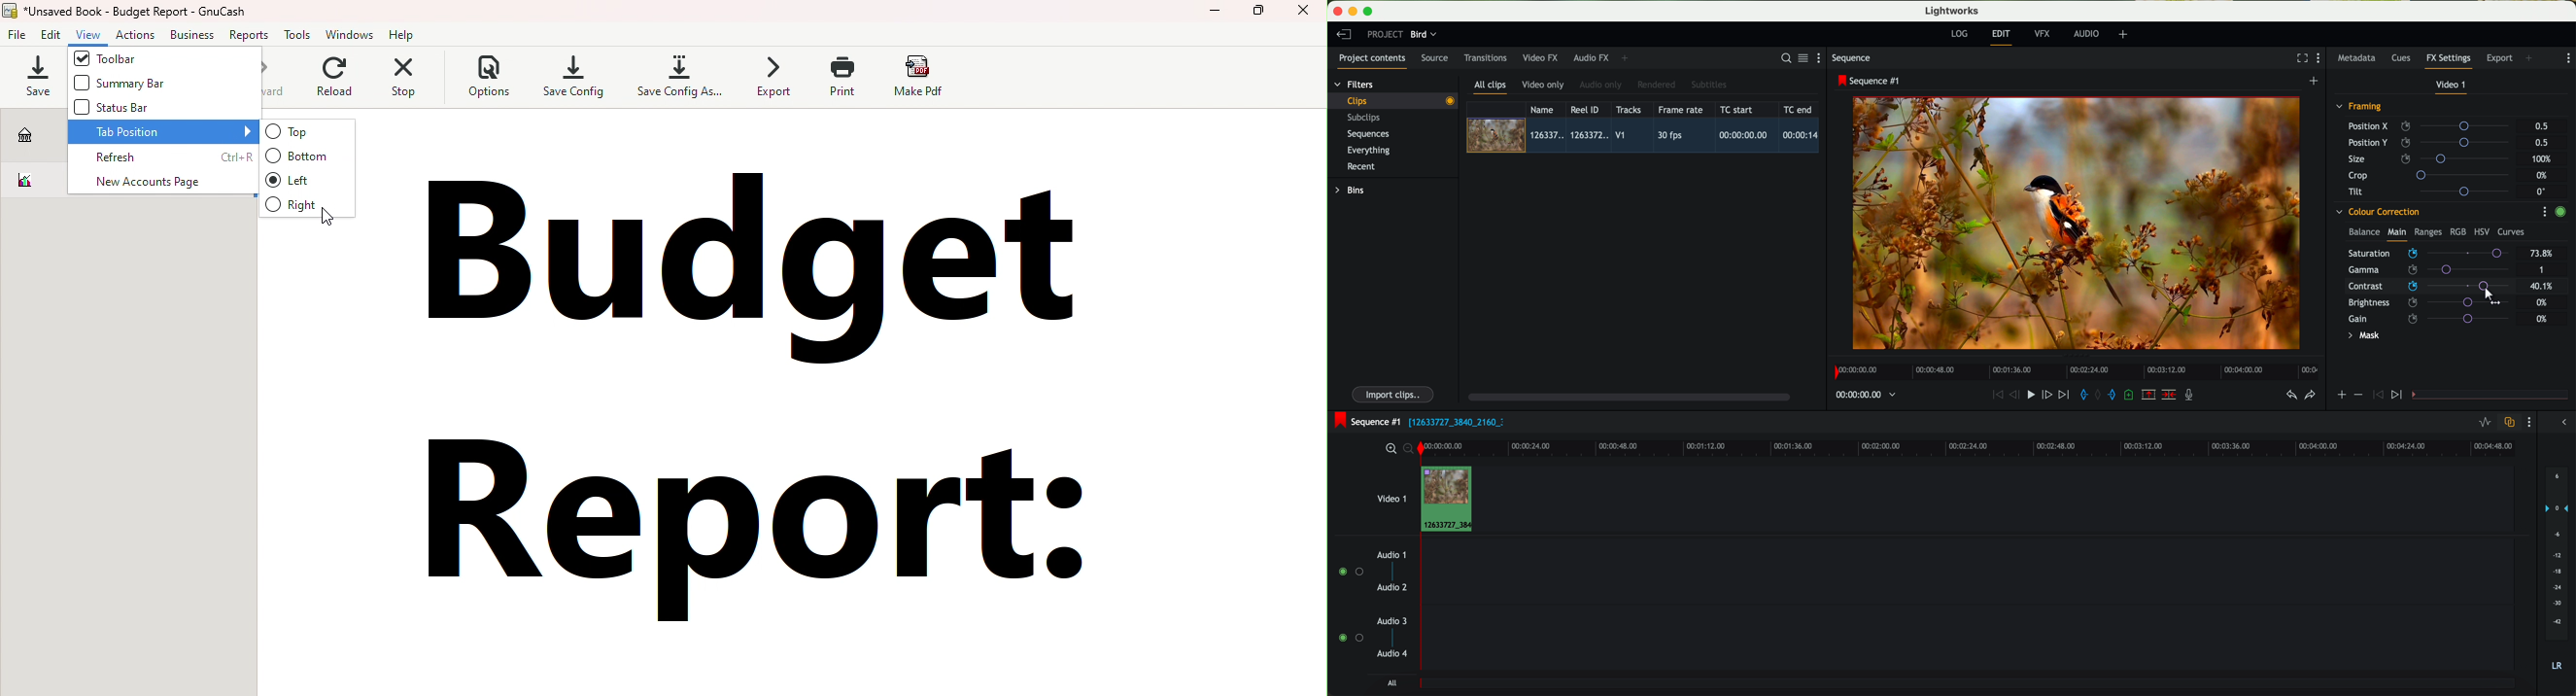 The width and height of the screenshot is (2576, 700). I want to click on rendered, so click(1657, 85).